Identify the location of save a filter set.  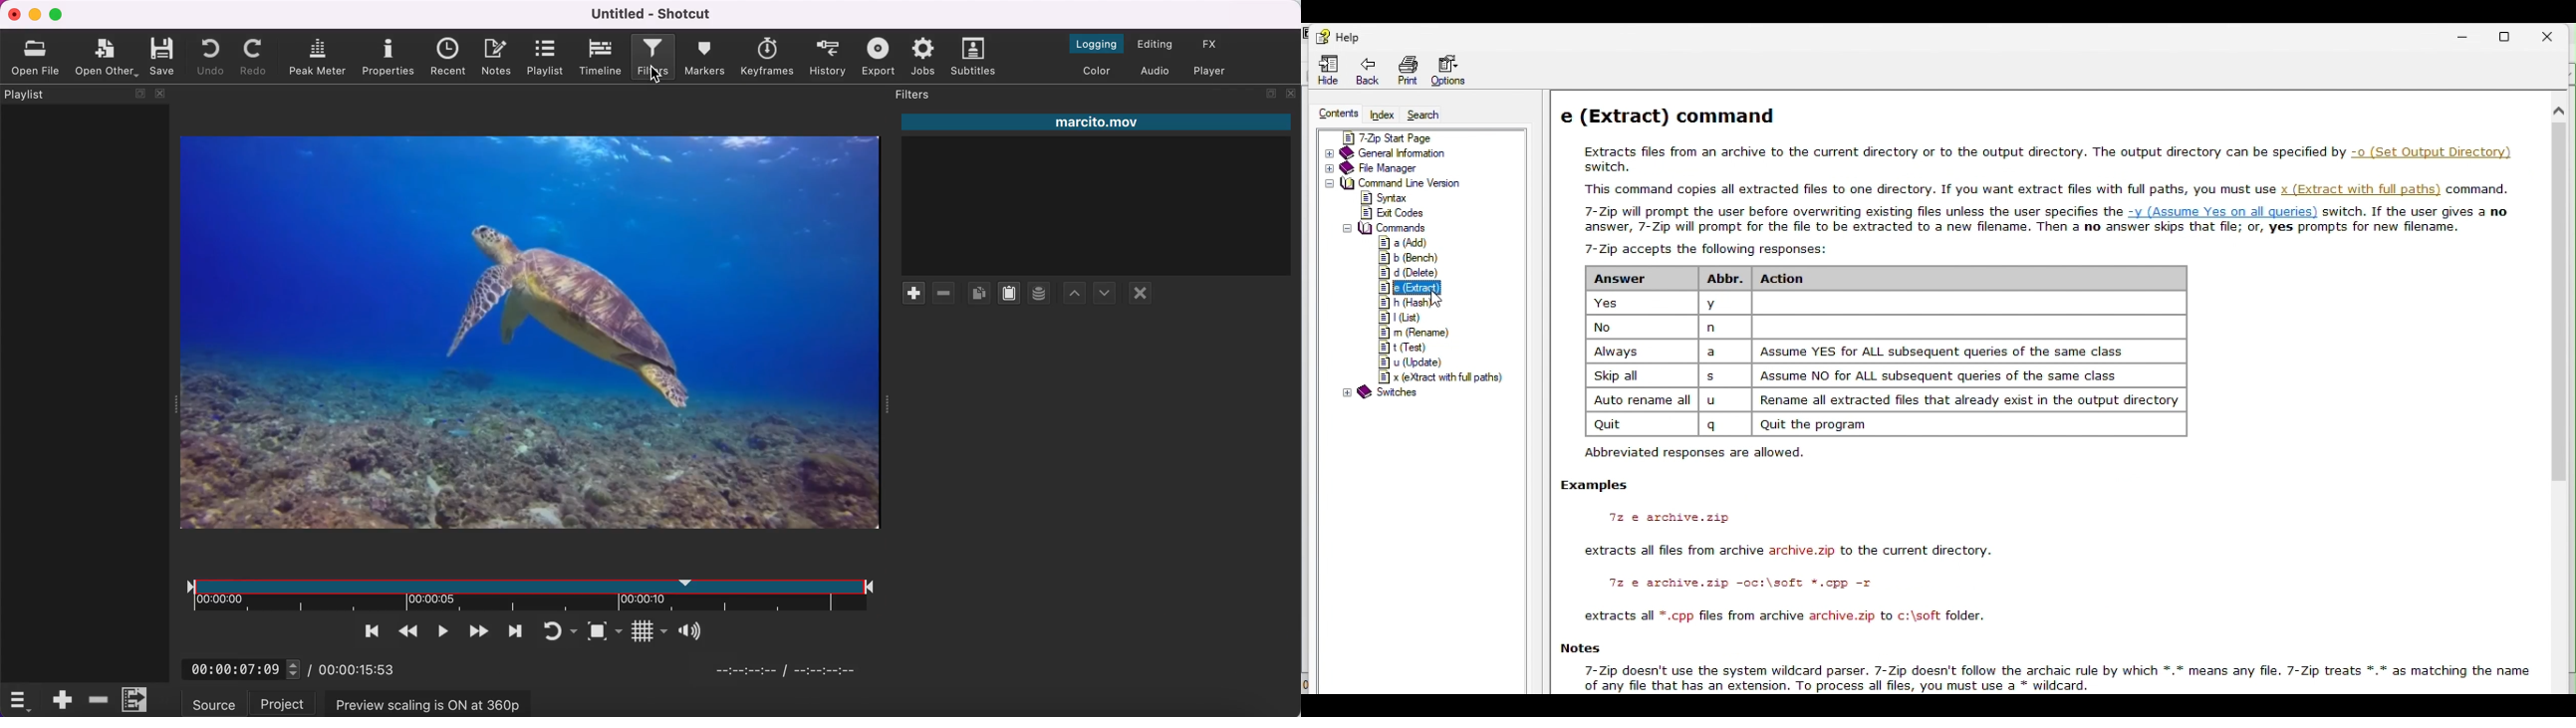
(1041, 297).